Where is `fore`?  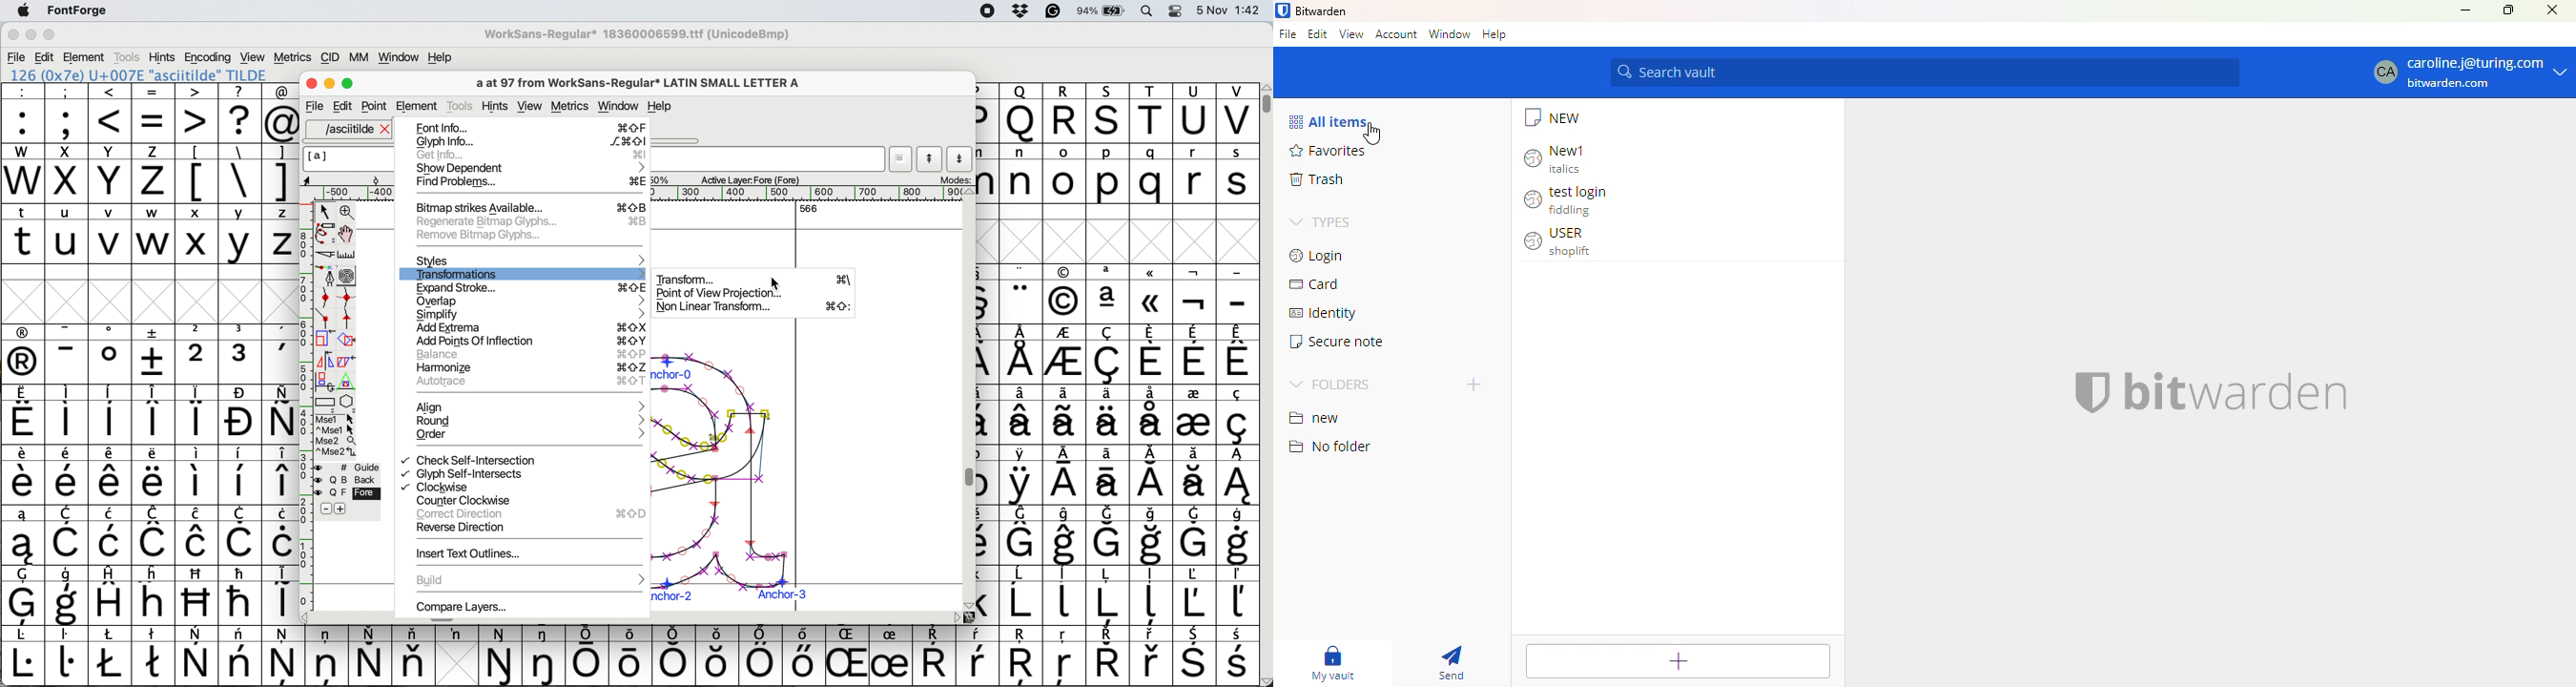
fore is located at coordinates (348, 494).